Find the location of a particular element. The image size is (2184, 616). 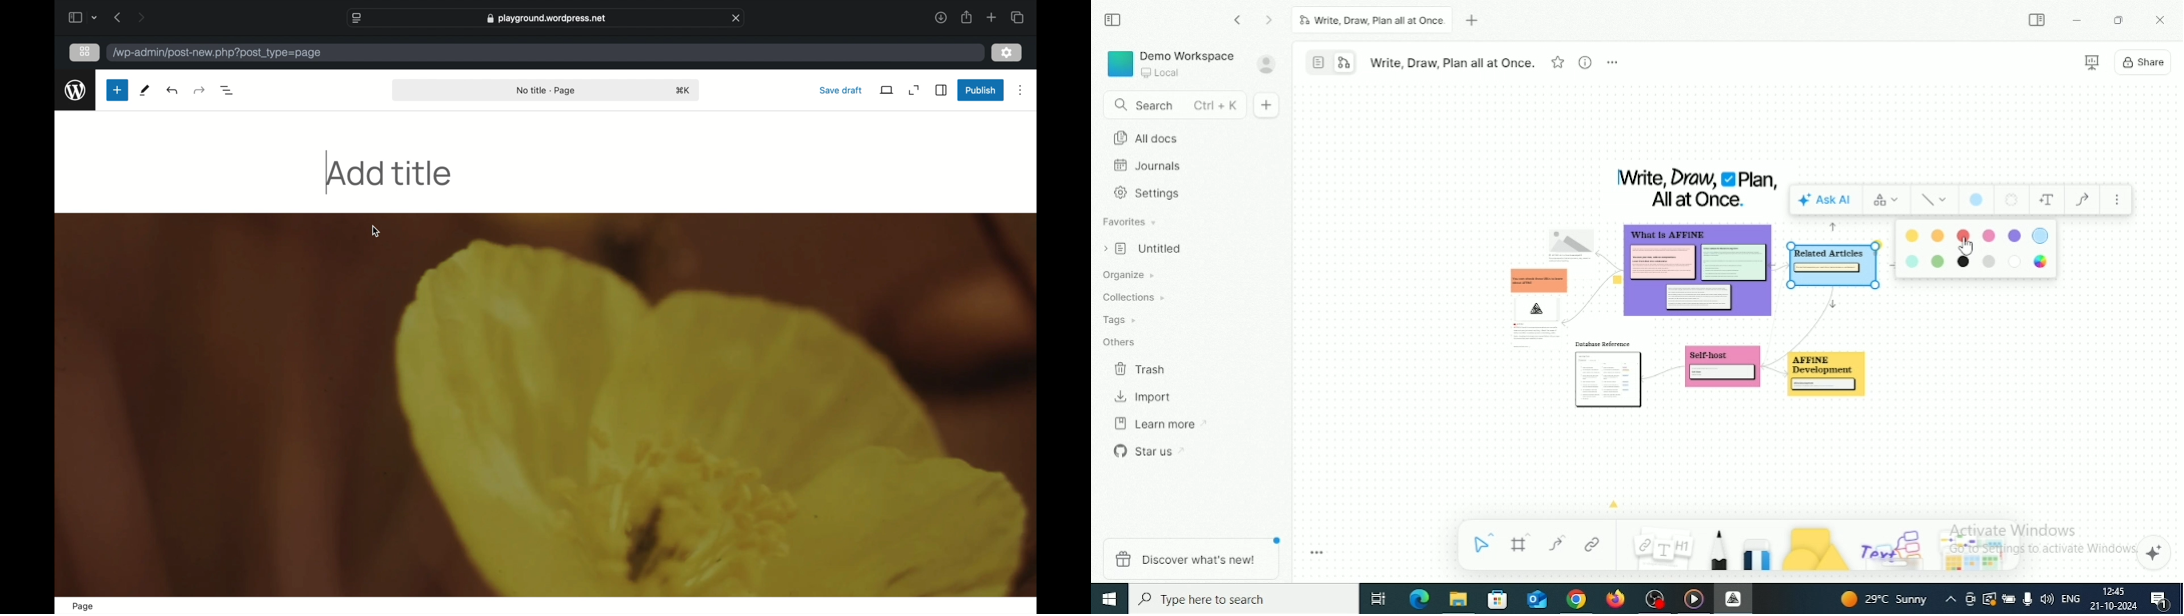

Organize is located at coordinates (1131, 275).